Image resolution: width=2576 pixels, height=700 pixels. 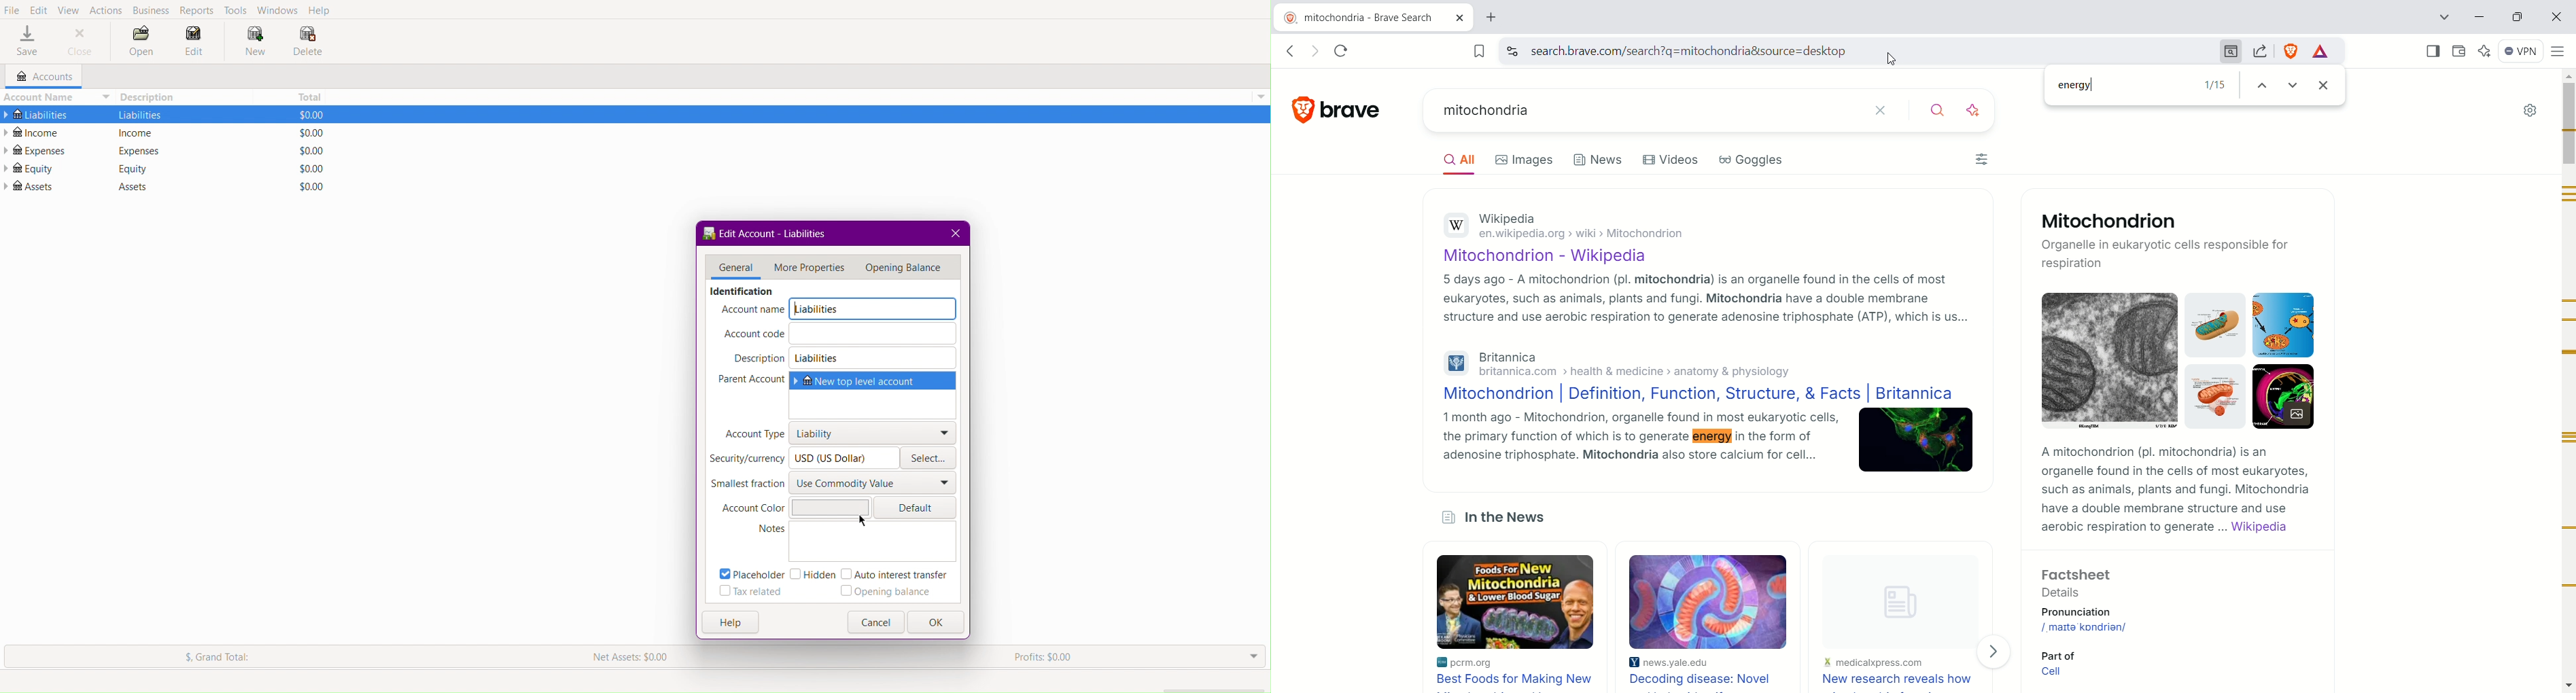 What do you see at coordinates (872, 543) in the screenshot?
I see `Notes` at bounding box center [872, 543].